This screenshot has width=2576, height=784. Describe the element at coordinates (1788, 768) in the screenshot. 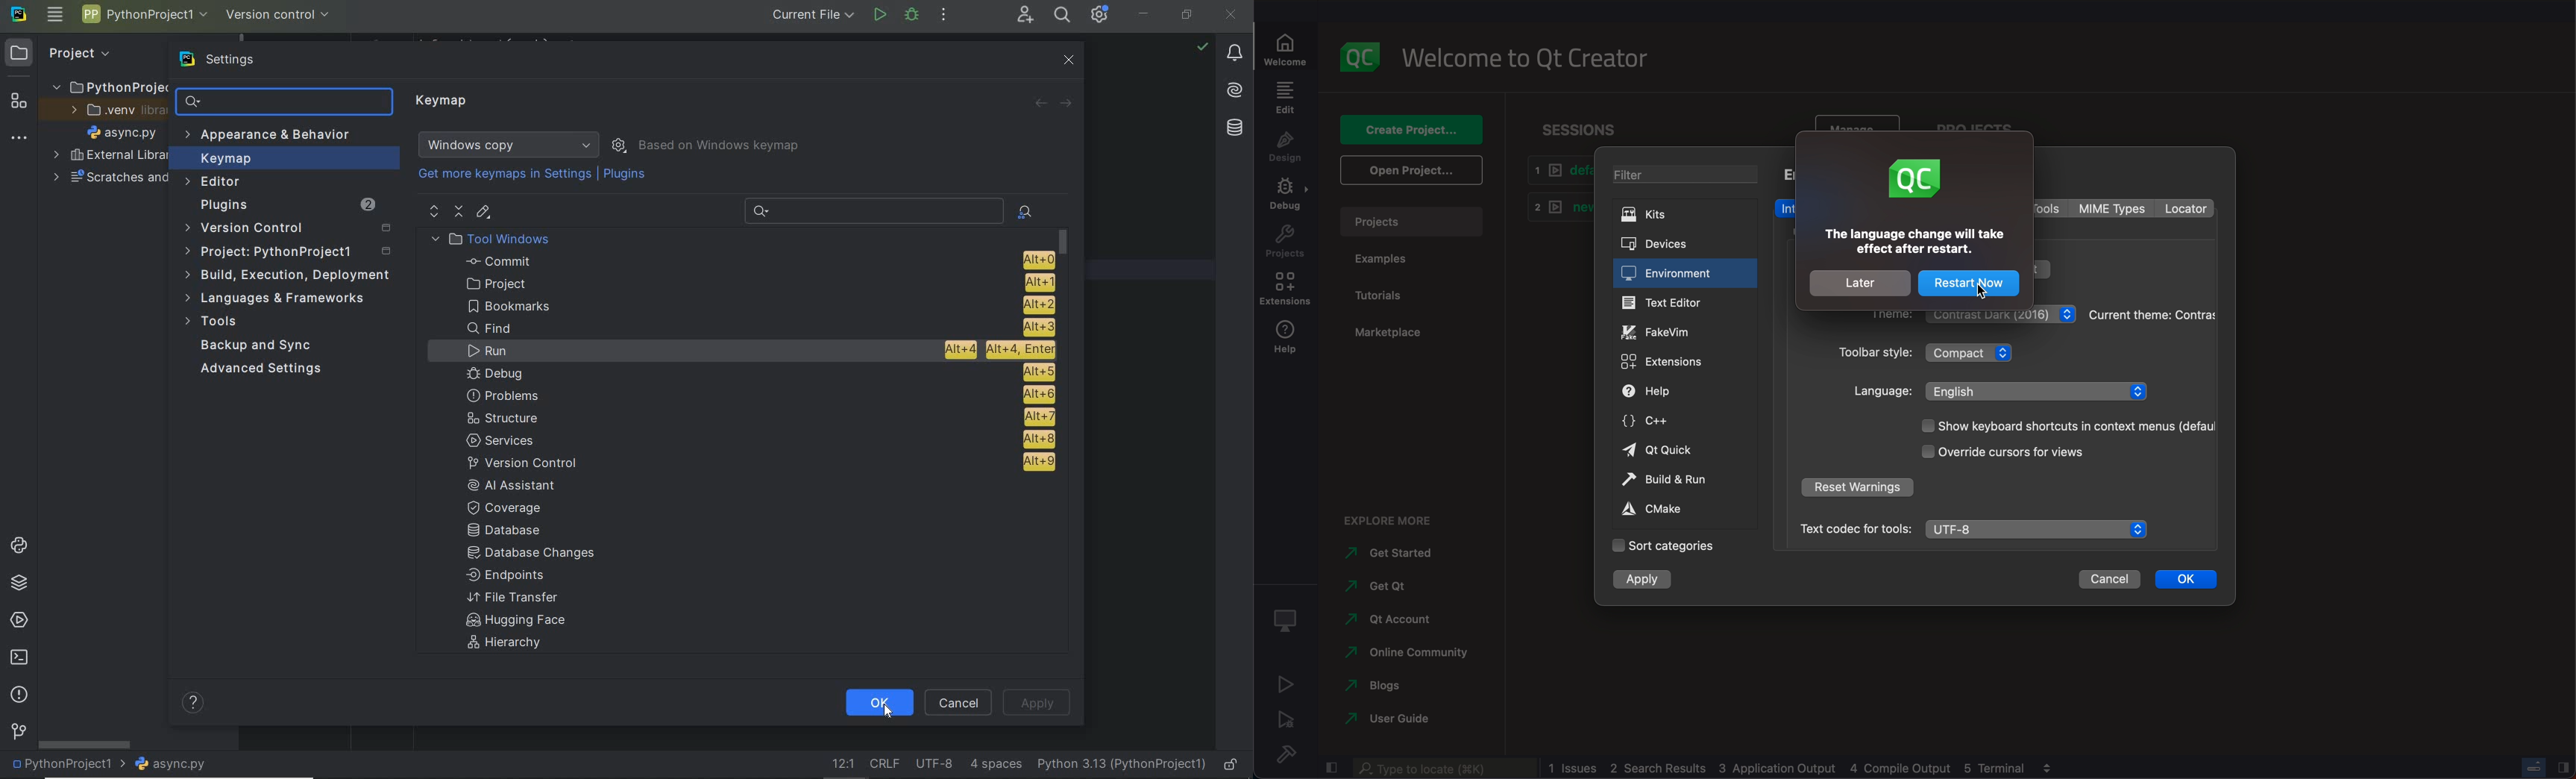

I see `logs` at that location.